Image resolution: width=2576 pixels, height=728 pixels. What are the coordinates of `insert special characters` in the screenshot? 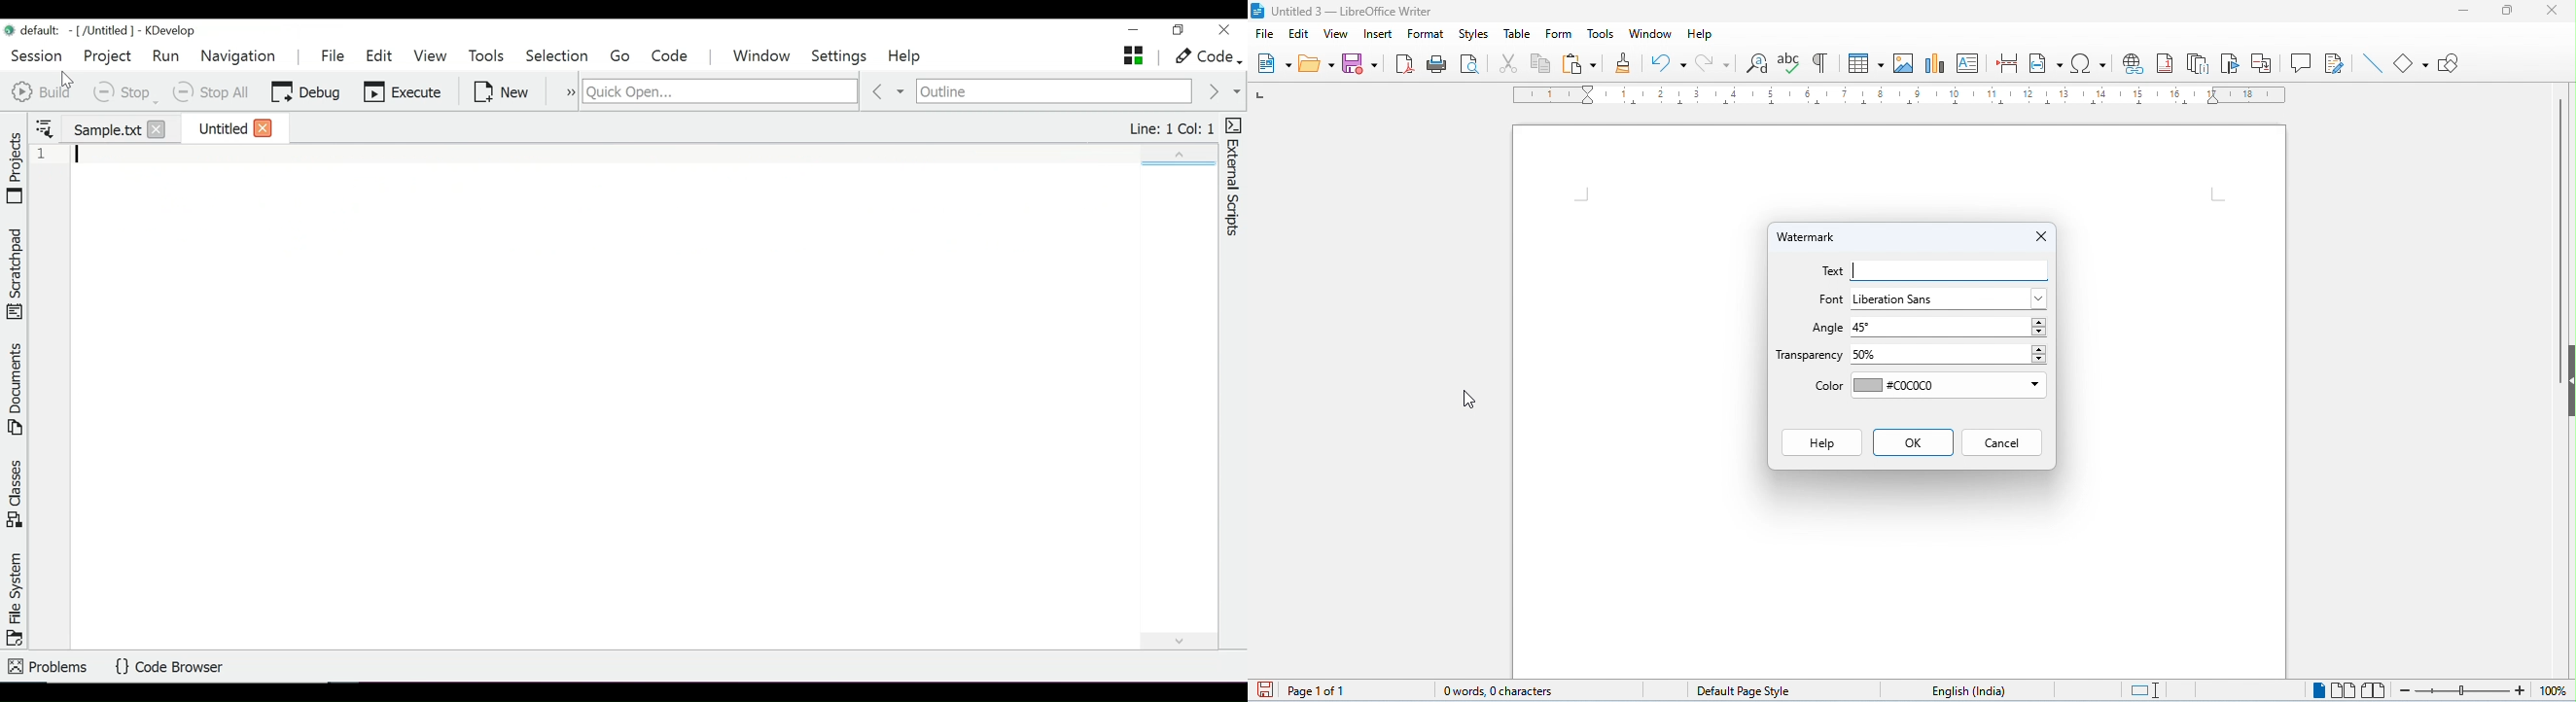 It's located at (2089, 61).